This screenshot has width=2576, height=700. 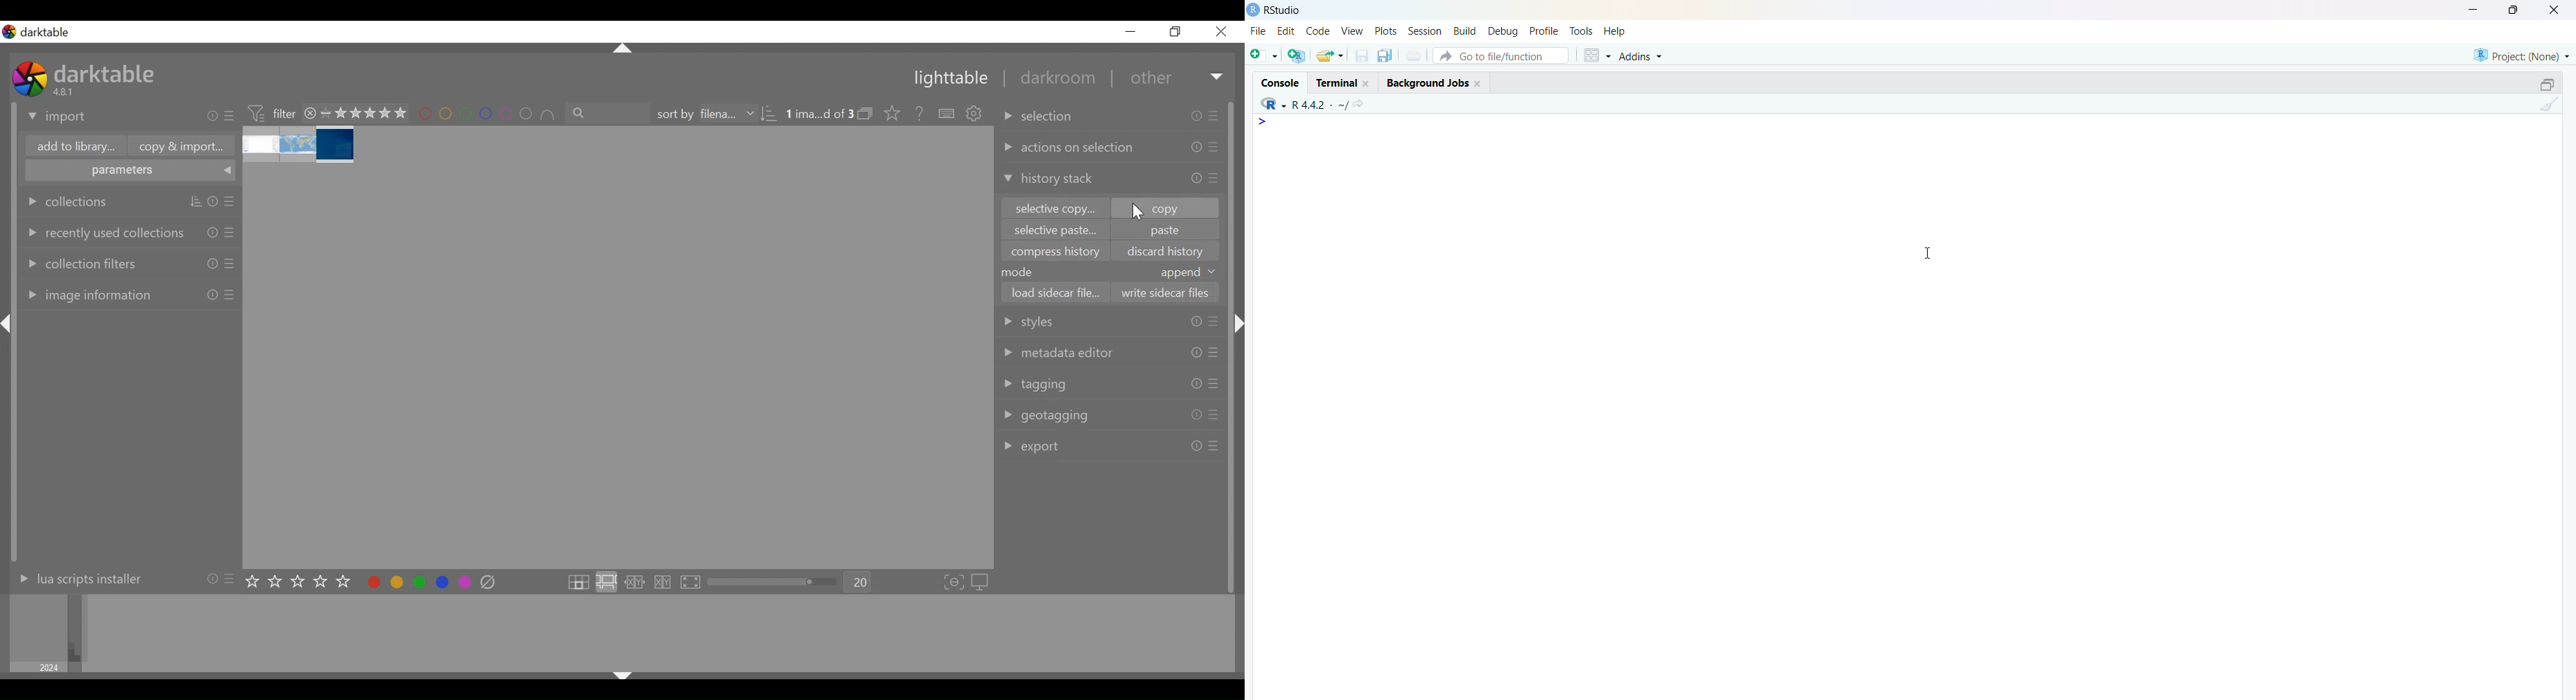 I want to click on zoom, so click(x=773, y=582).